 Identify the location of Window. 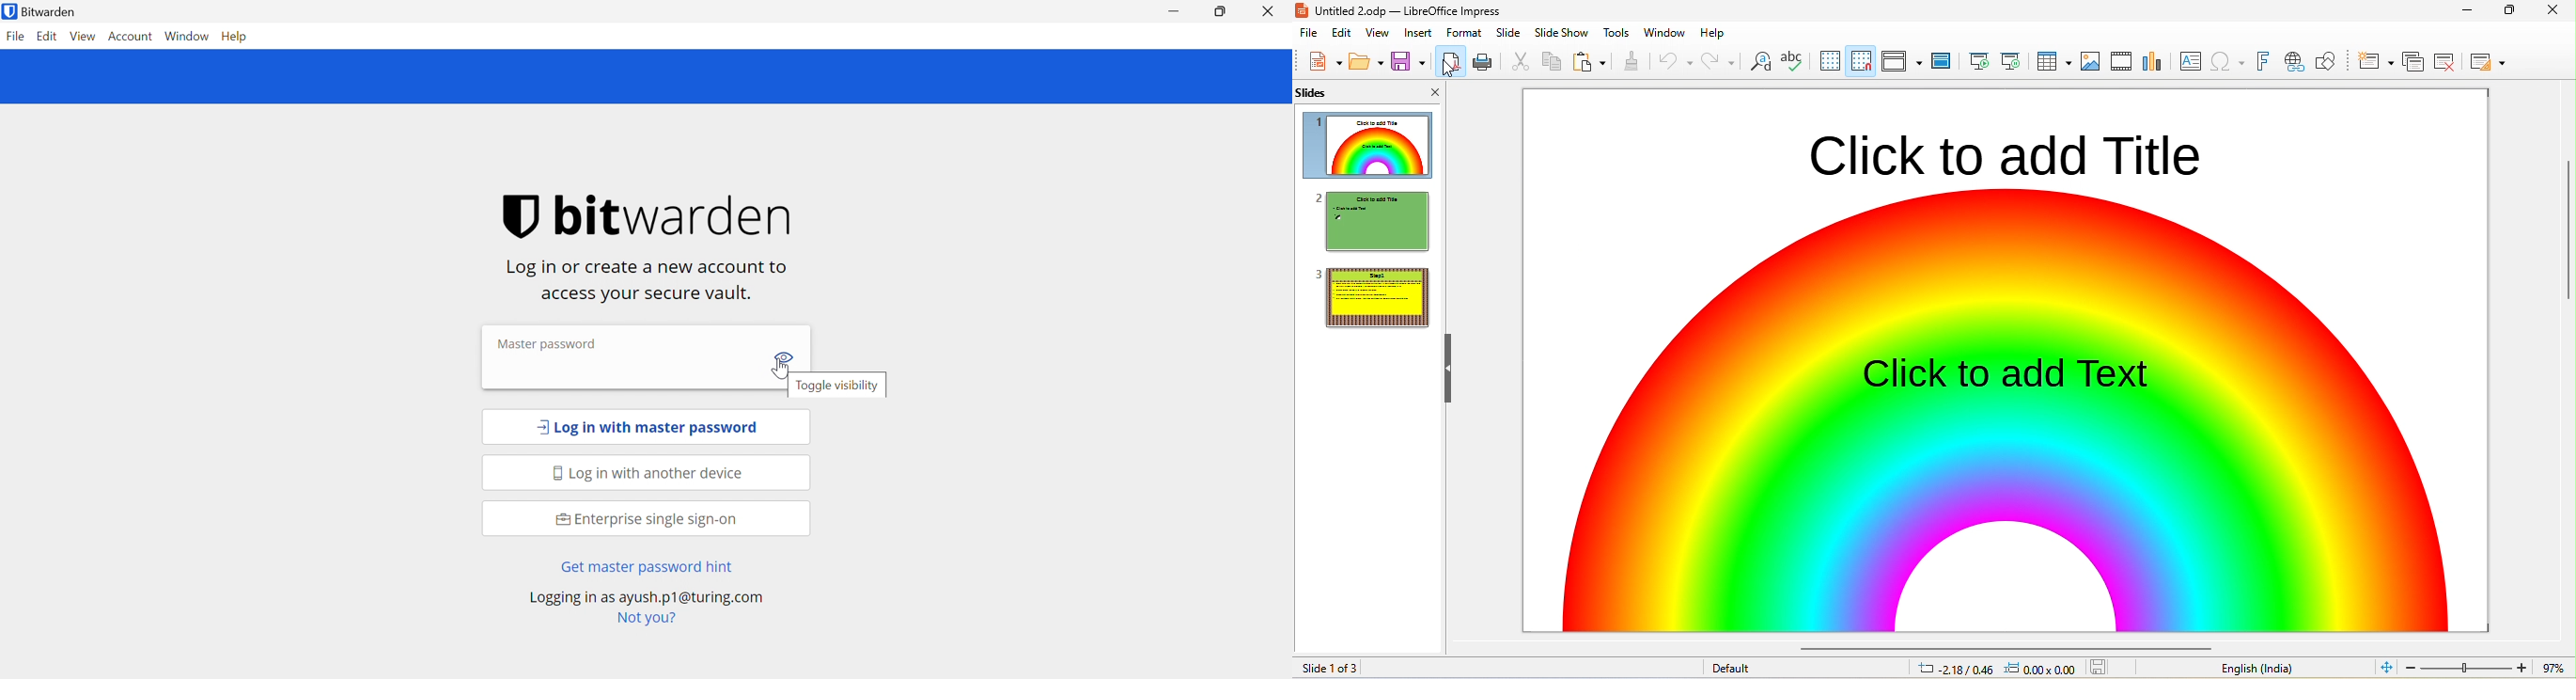
(188, 36).